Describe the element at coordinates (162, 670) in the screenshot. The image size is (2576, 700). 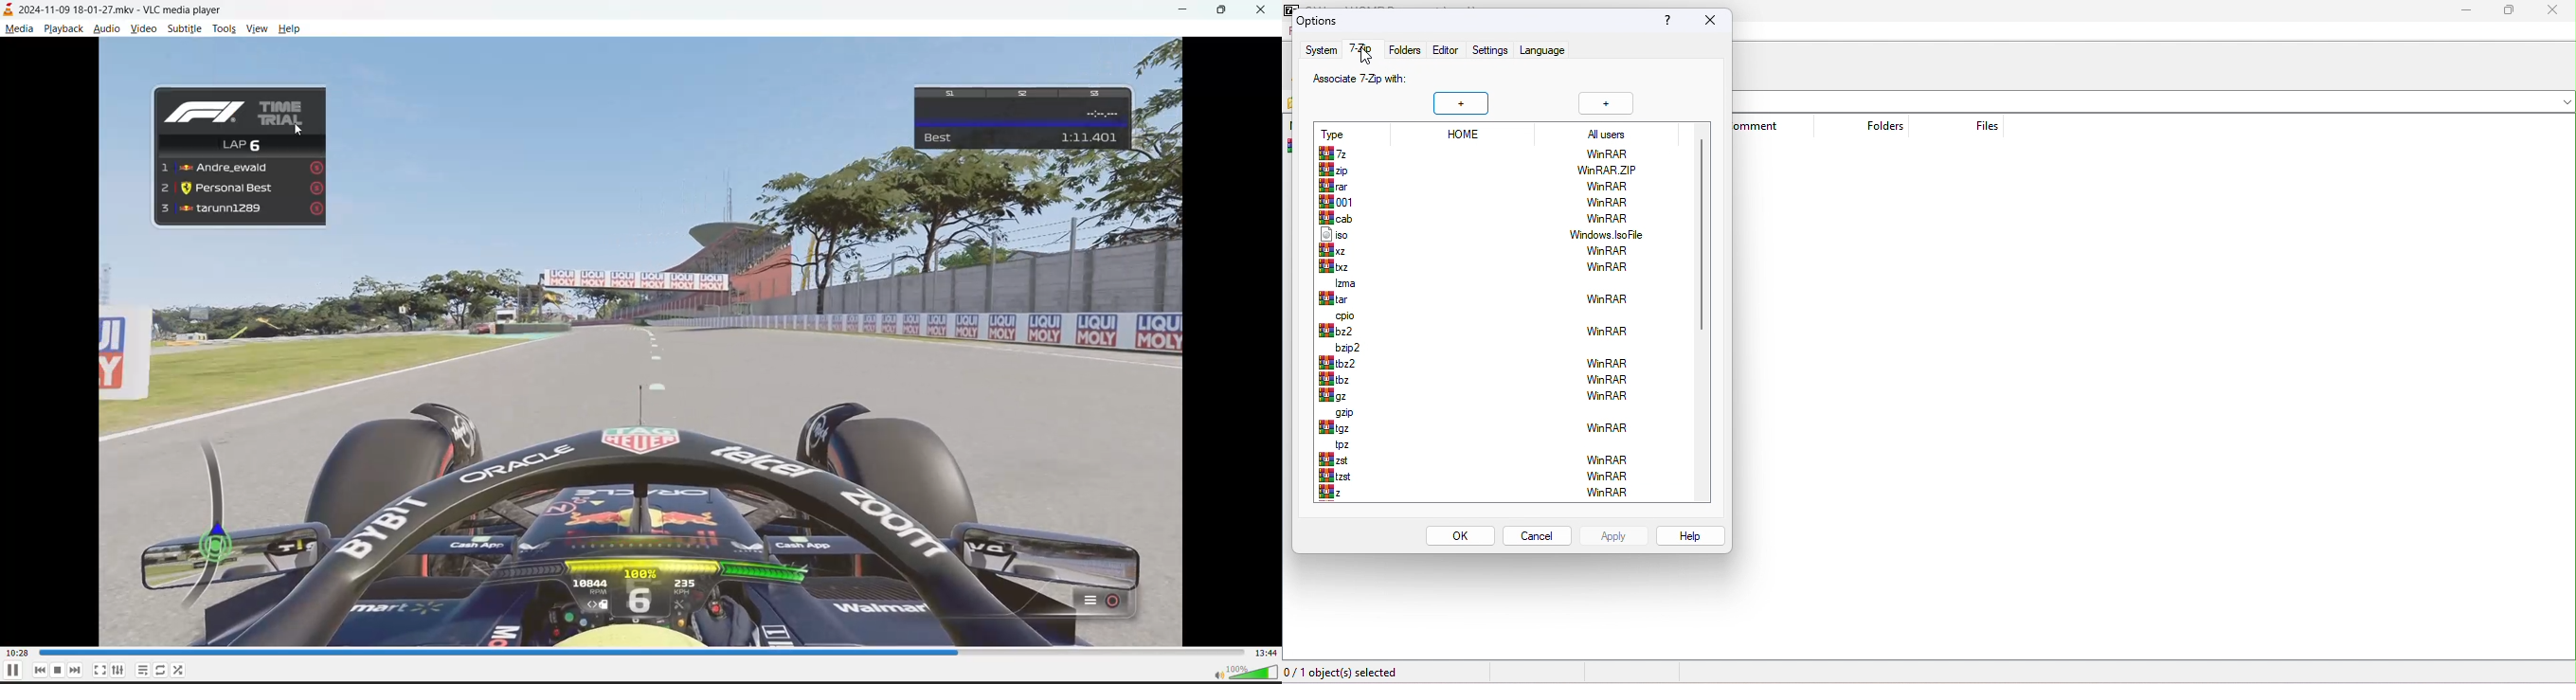
I see `loops` at that location.